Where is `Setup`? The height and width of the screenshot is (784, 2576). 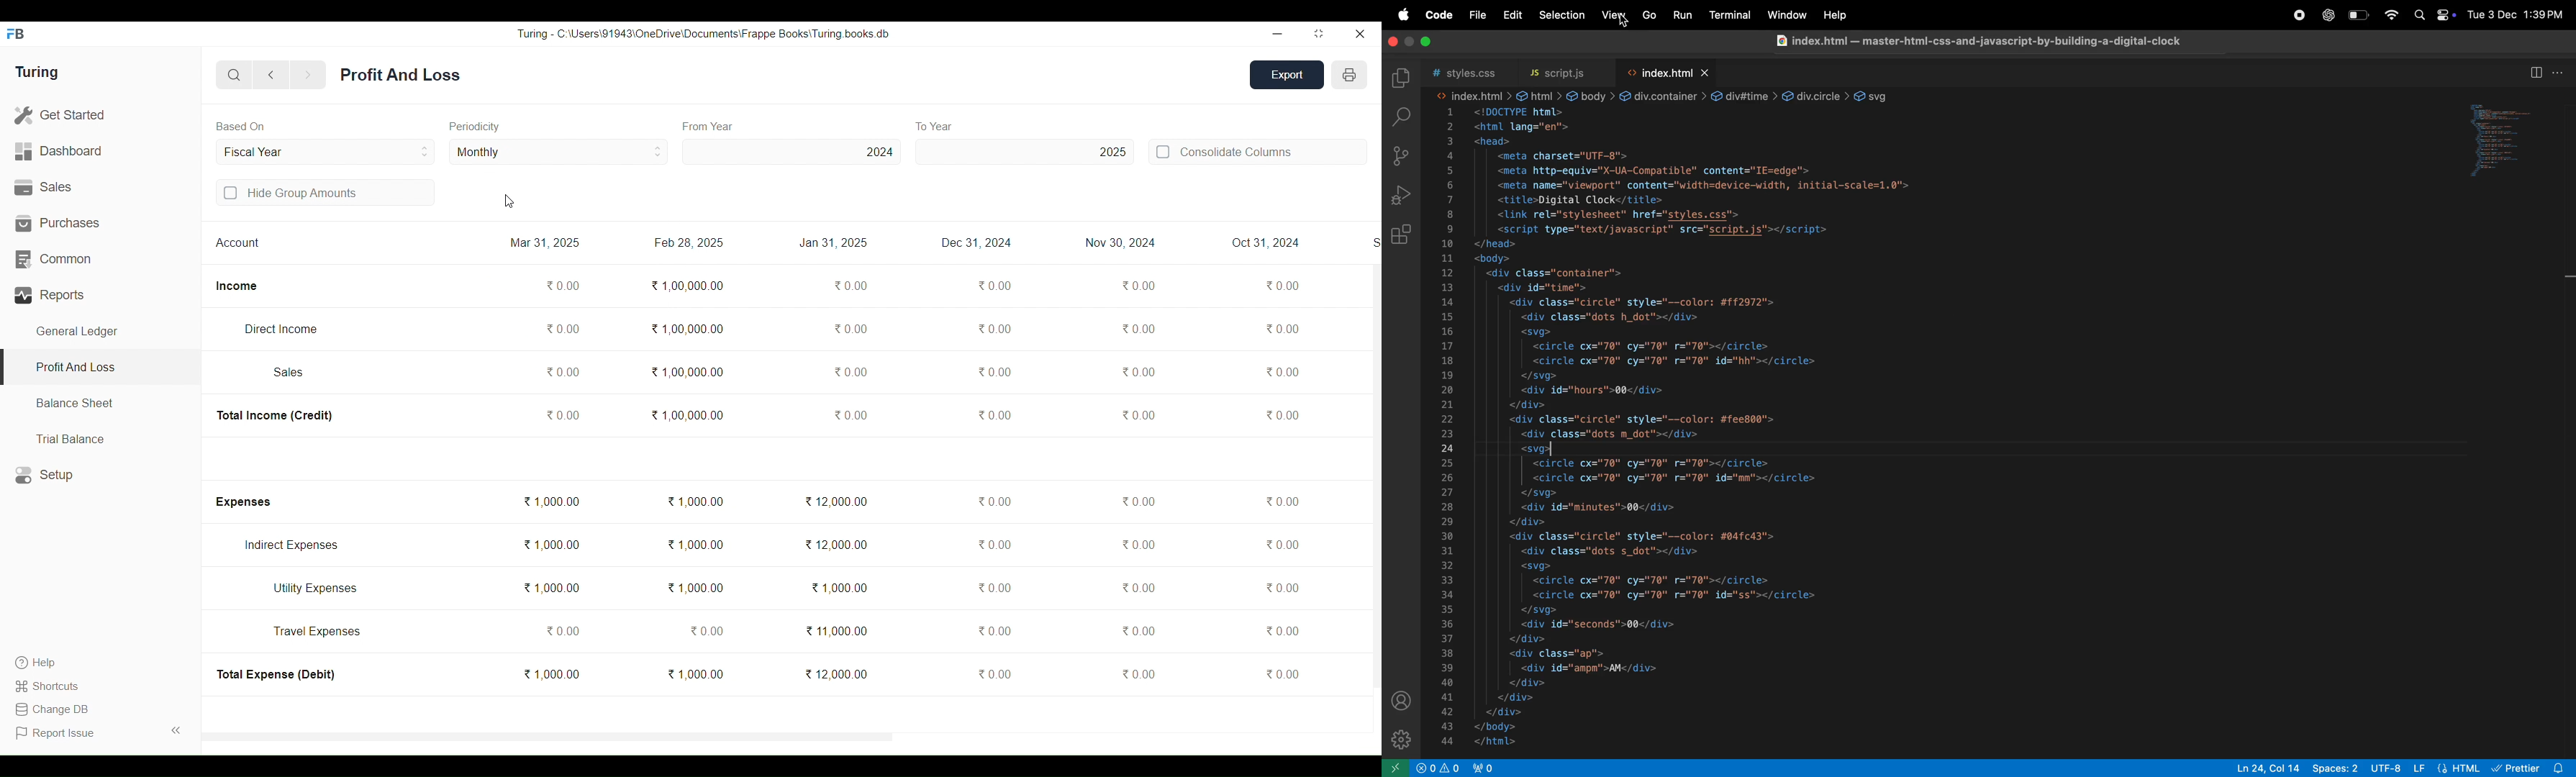 Setup is located at coordinates (101, 475).